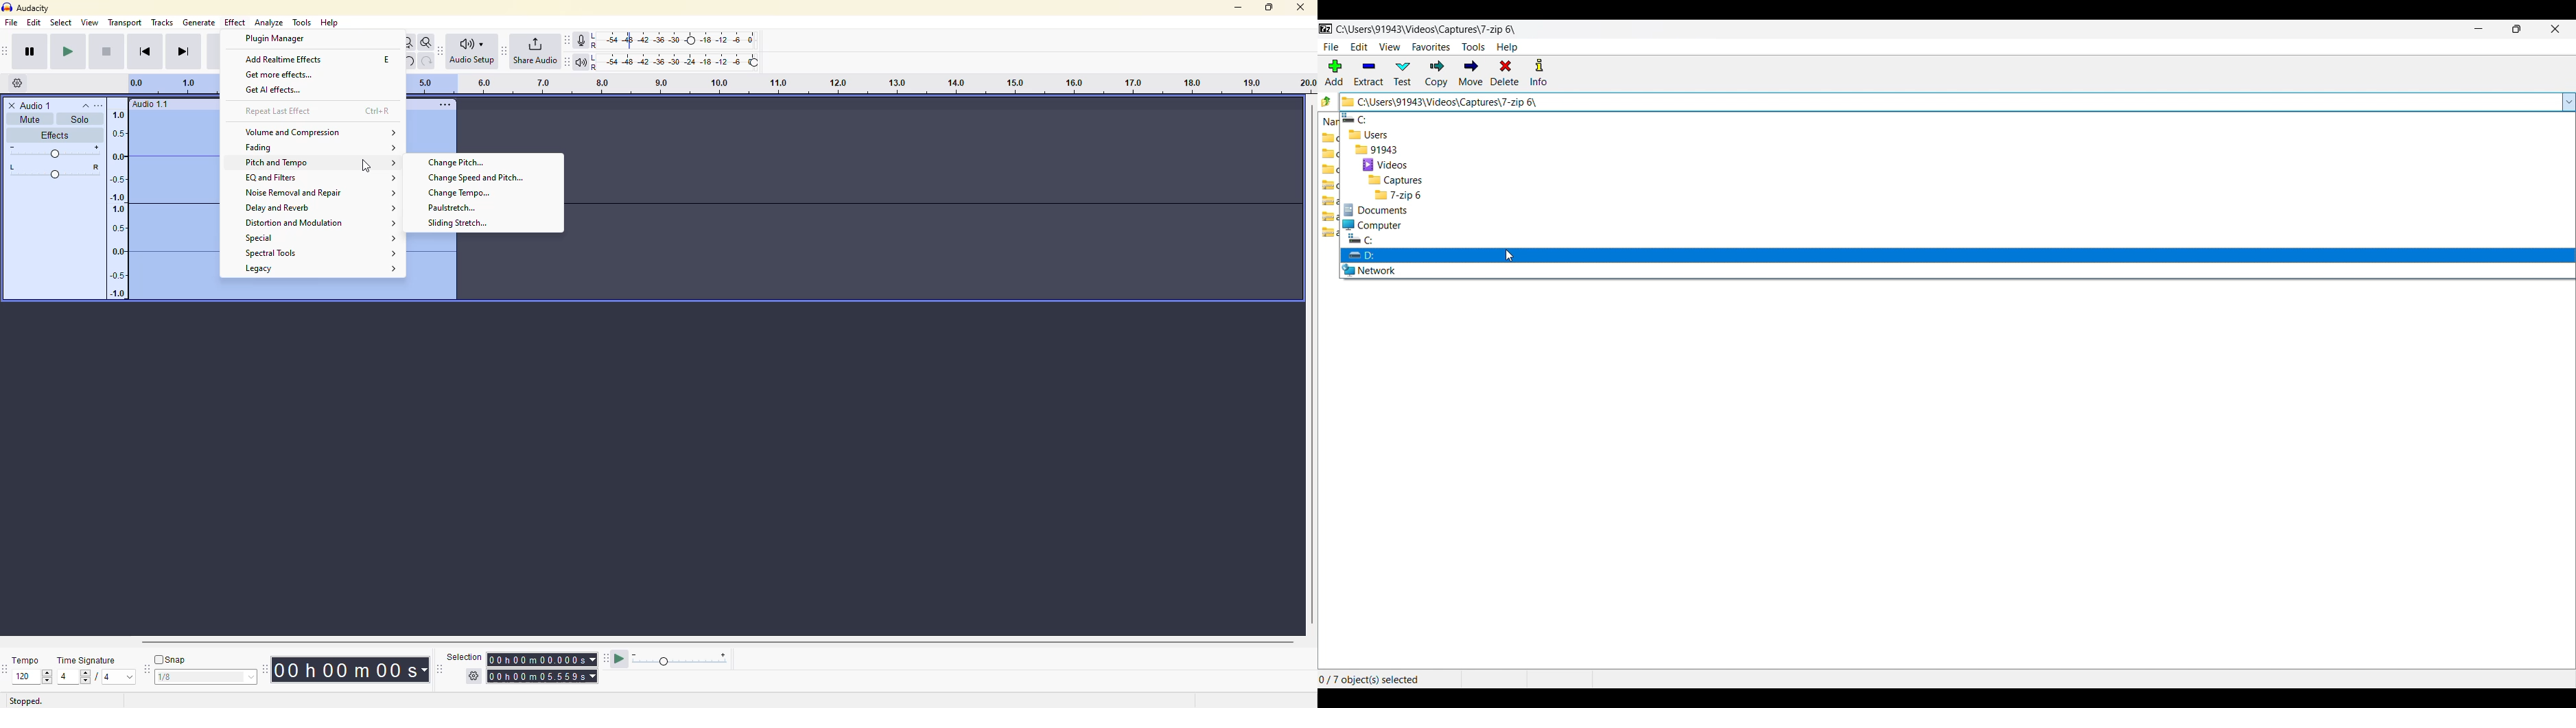 The image size is (2576, 728). I want to click on D drive, external folder connected through USB port, highlighted by cursor, so click(1957, 254).